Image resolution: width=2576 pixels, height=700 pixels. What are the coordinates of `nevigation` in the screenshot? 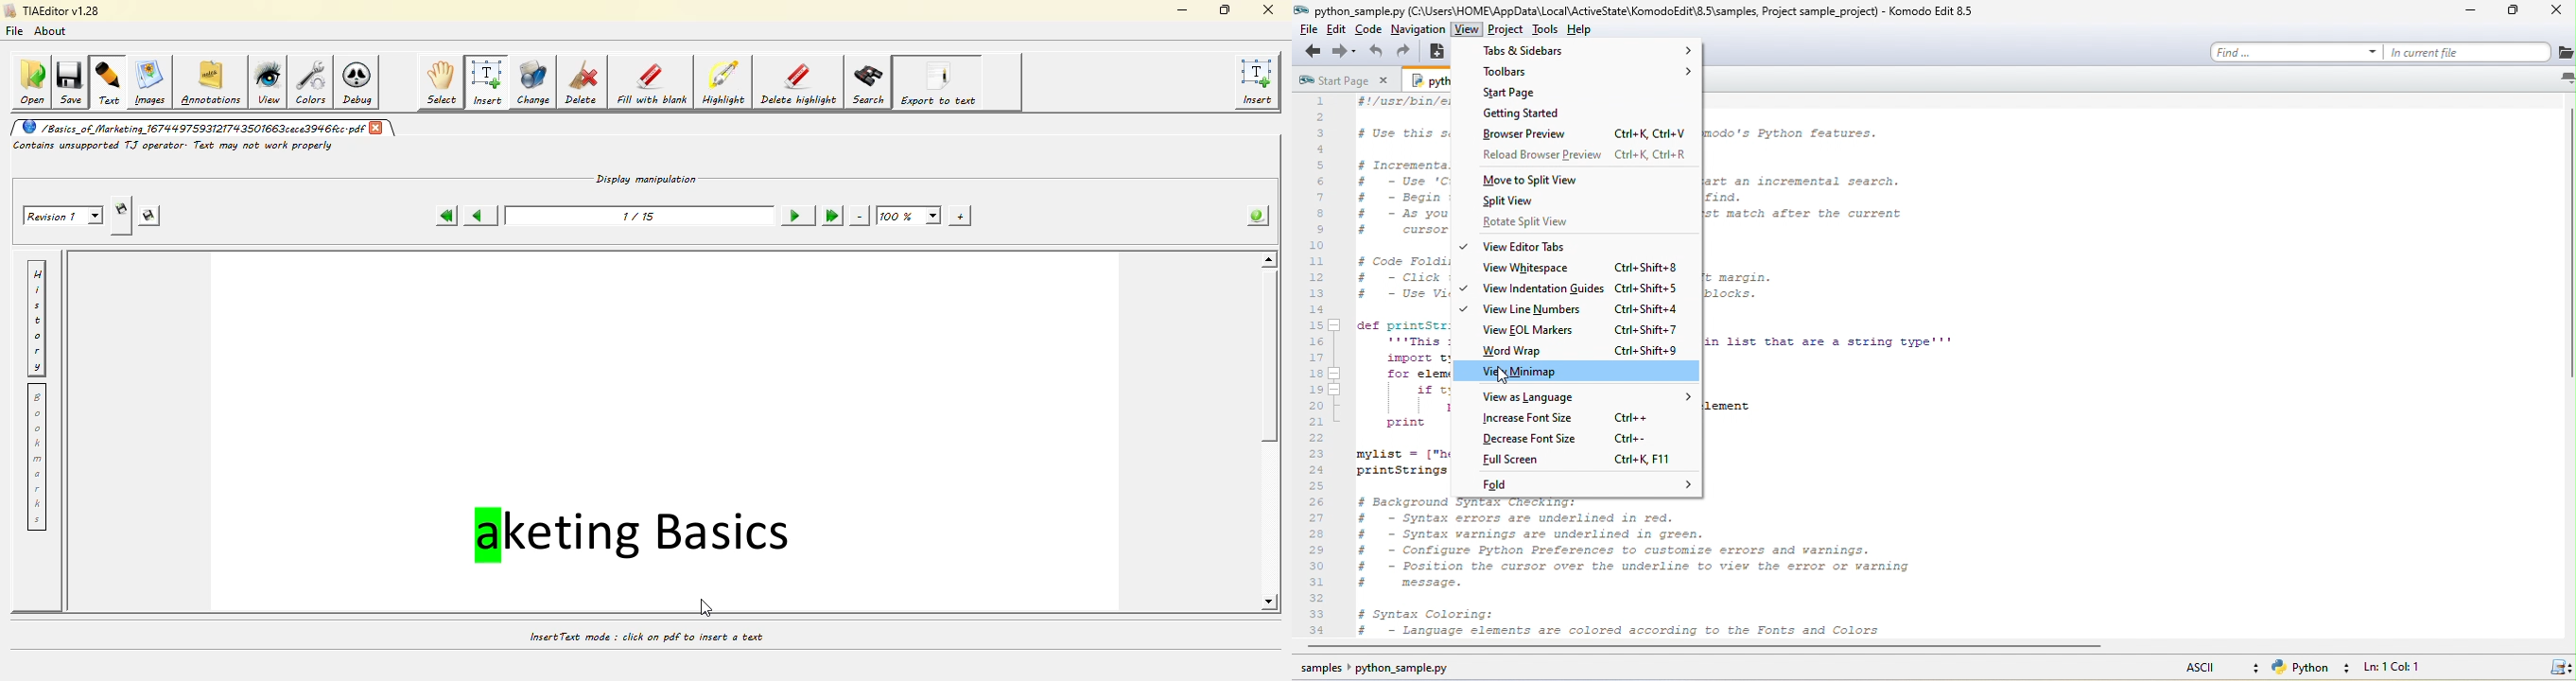 It's located at (1416, 32).